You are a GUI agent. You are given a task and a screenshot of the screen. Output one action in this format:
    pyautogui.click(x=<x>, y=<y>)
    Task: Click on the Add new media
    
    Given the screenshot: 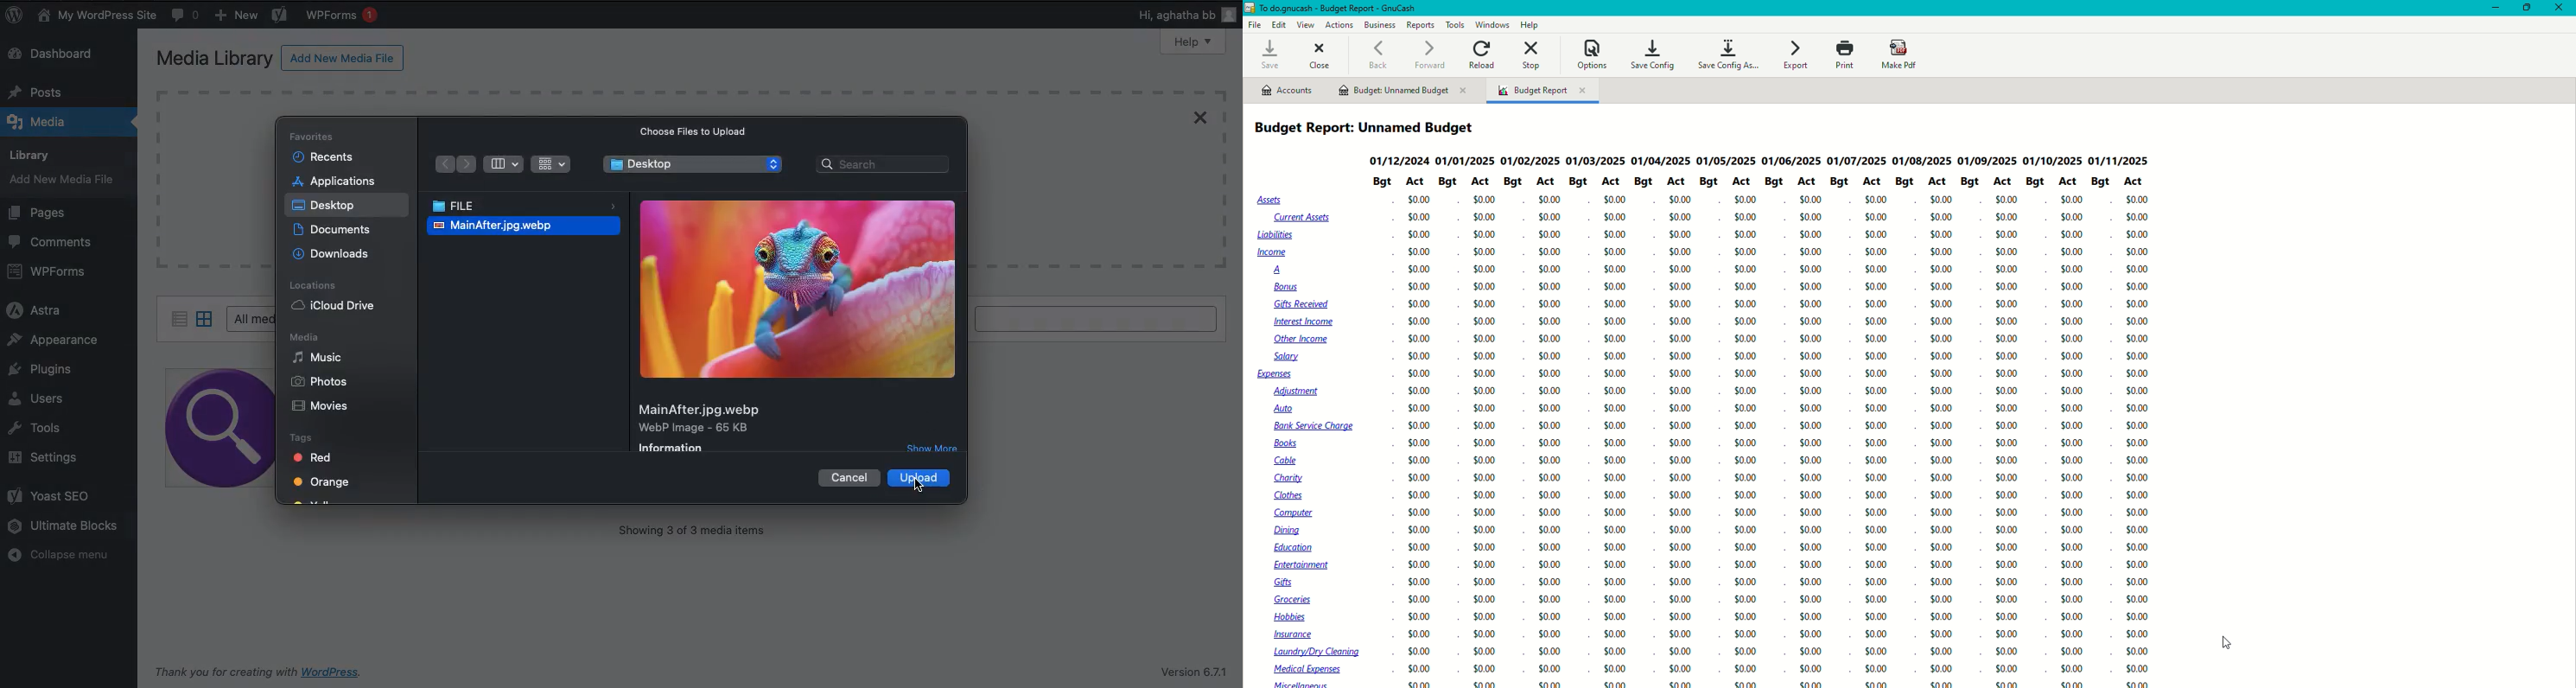 What is the action you would take?
    pyautogui.click(x=66, y=182)
    